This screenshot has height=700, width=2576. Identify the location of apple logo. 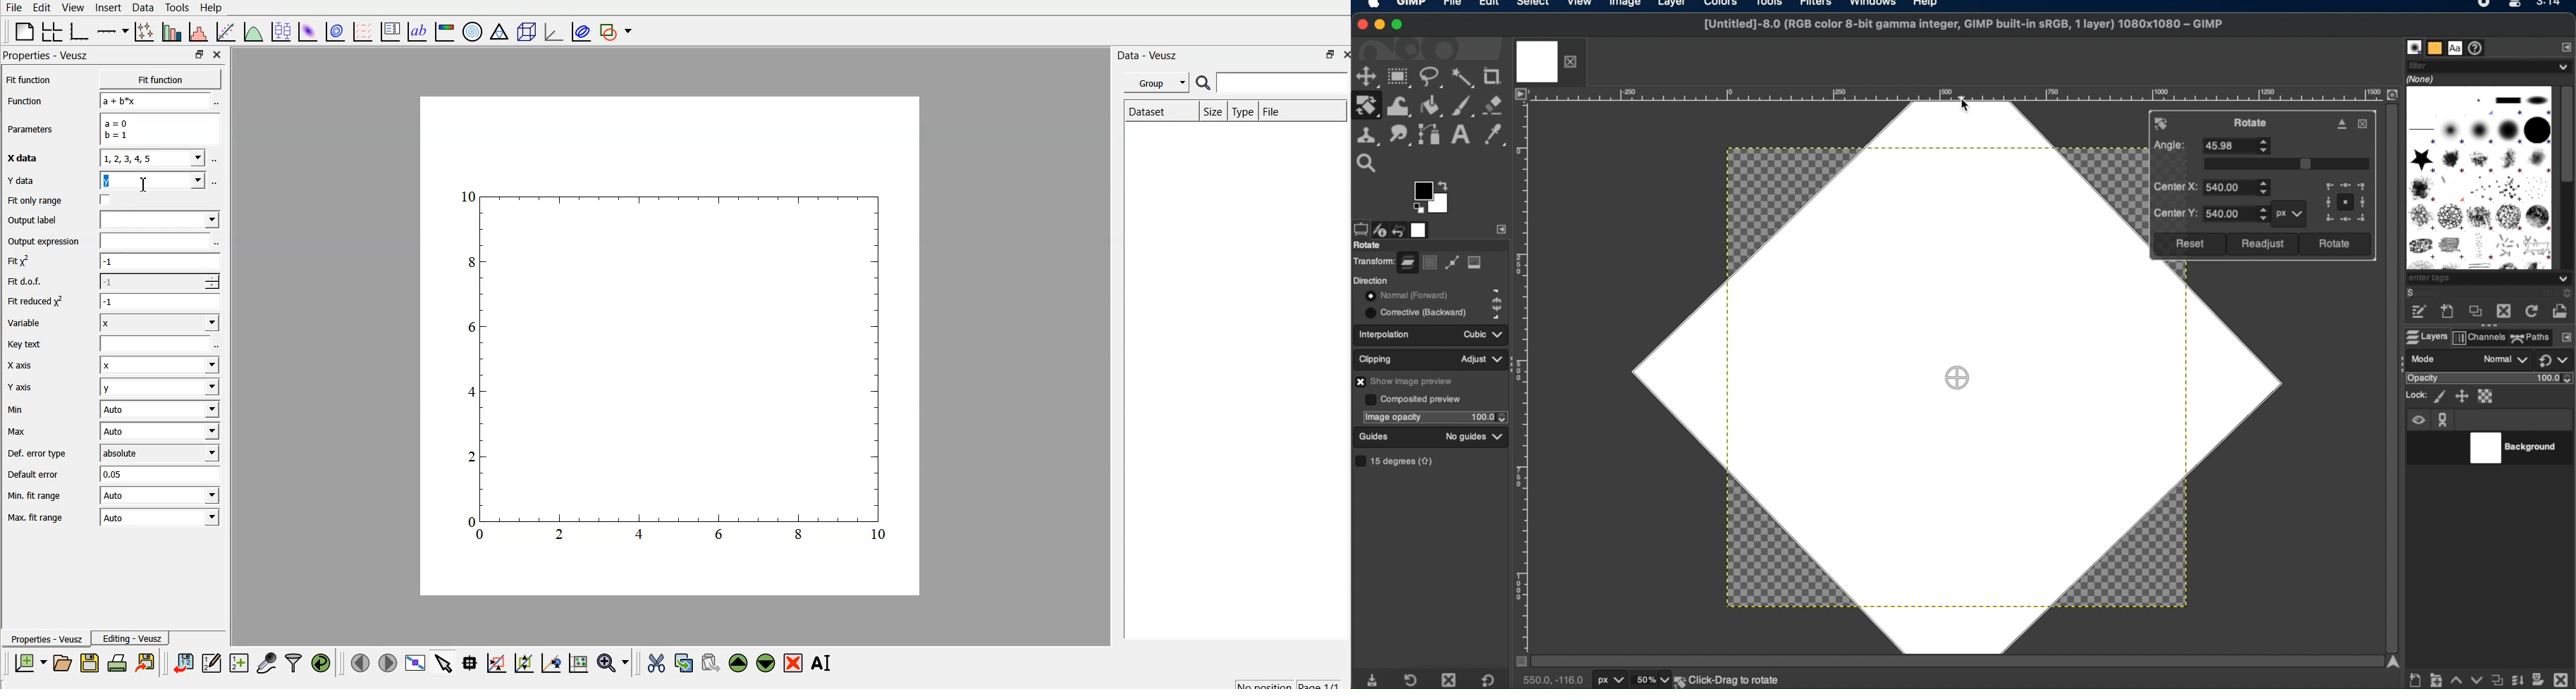
(1372, 6).